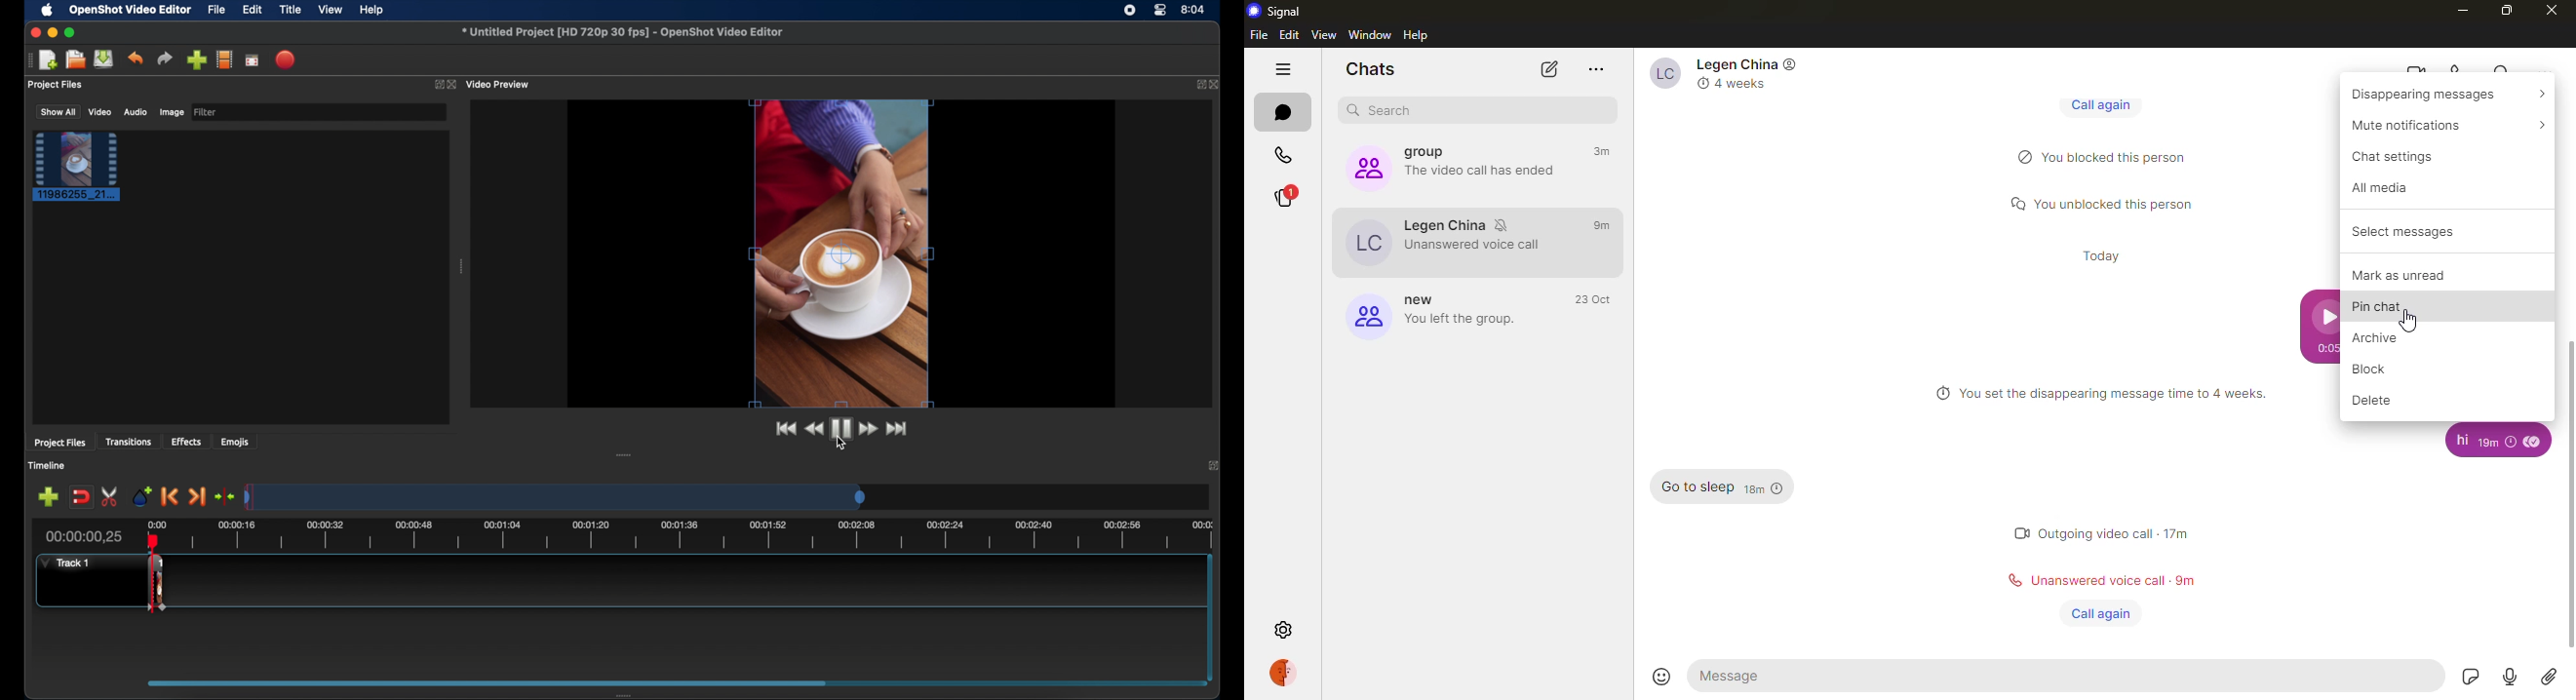 The height and width of the screenshot is (700, 2576). Describe the element at coordinates (2508, 441) in the screenshot. I see `time` at that location.